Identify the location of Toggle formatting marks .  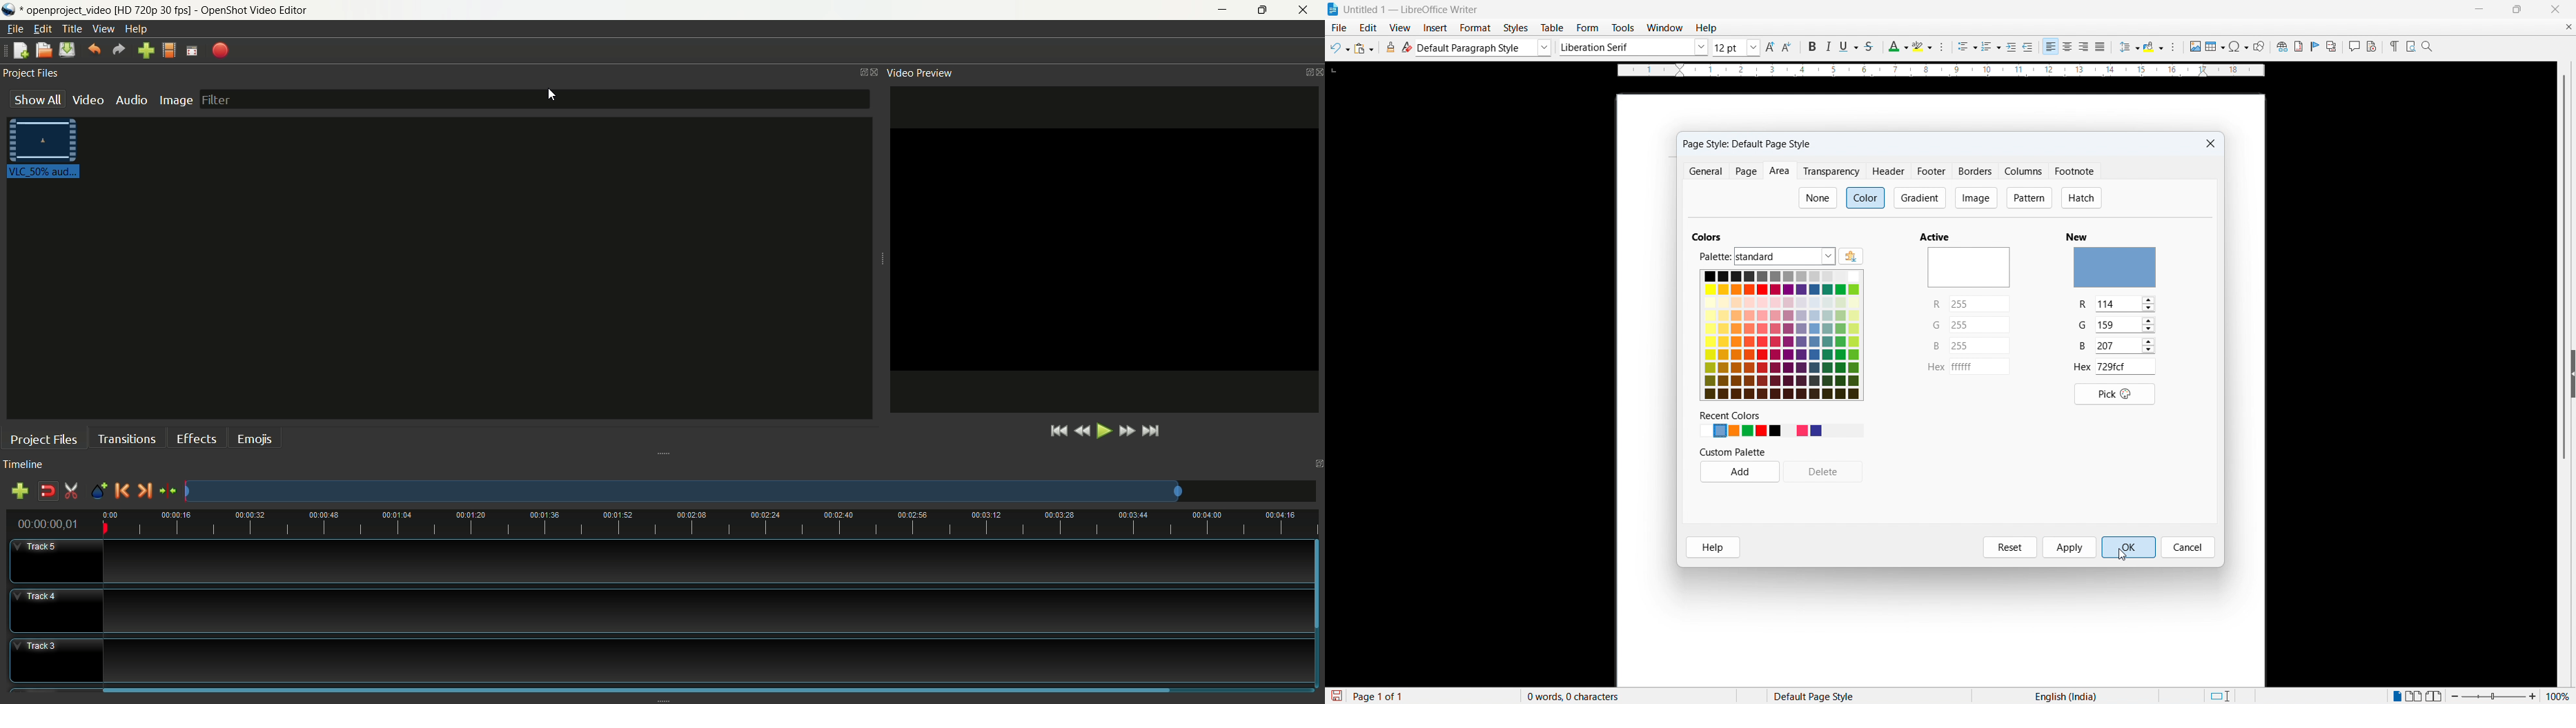
(2392, 46).